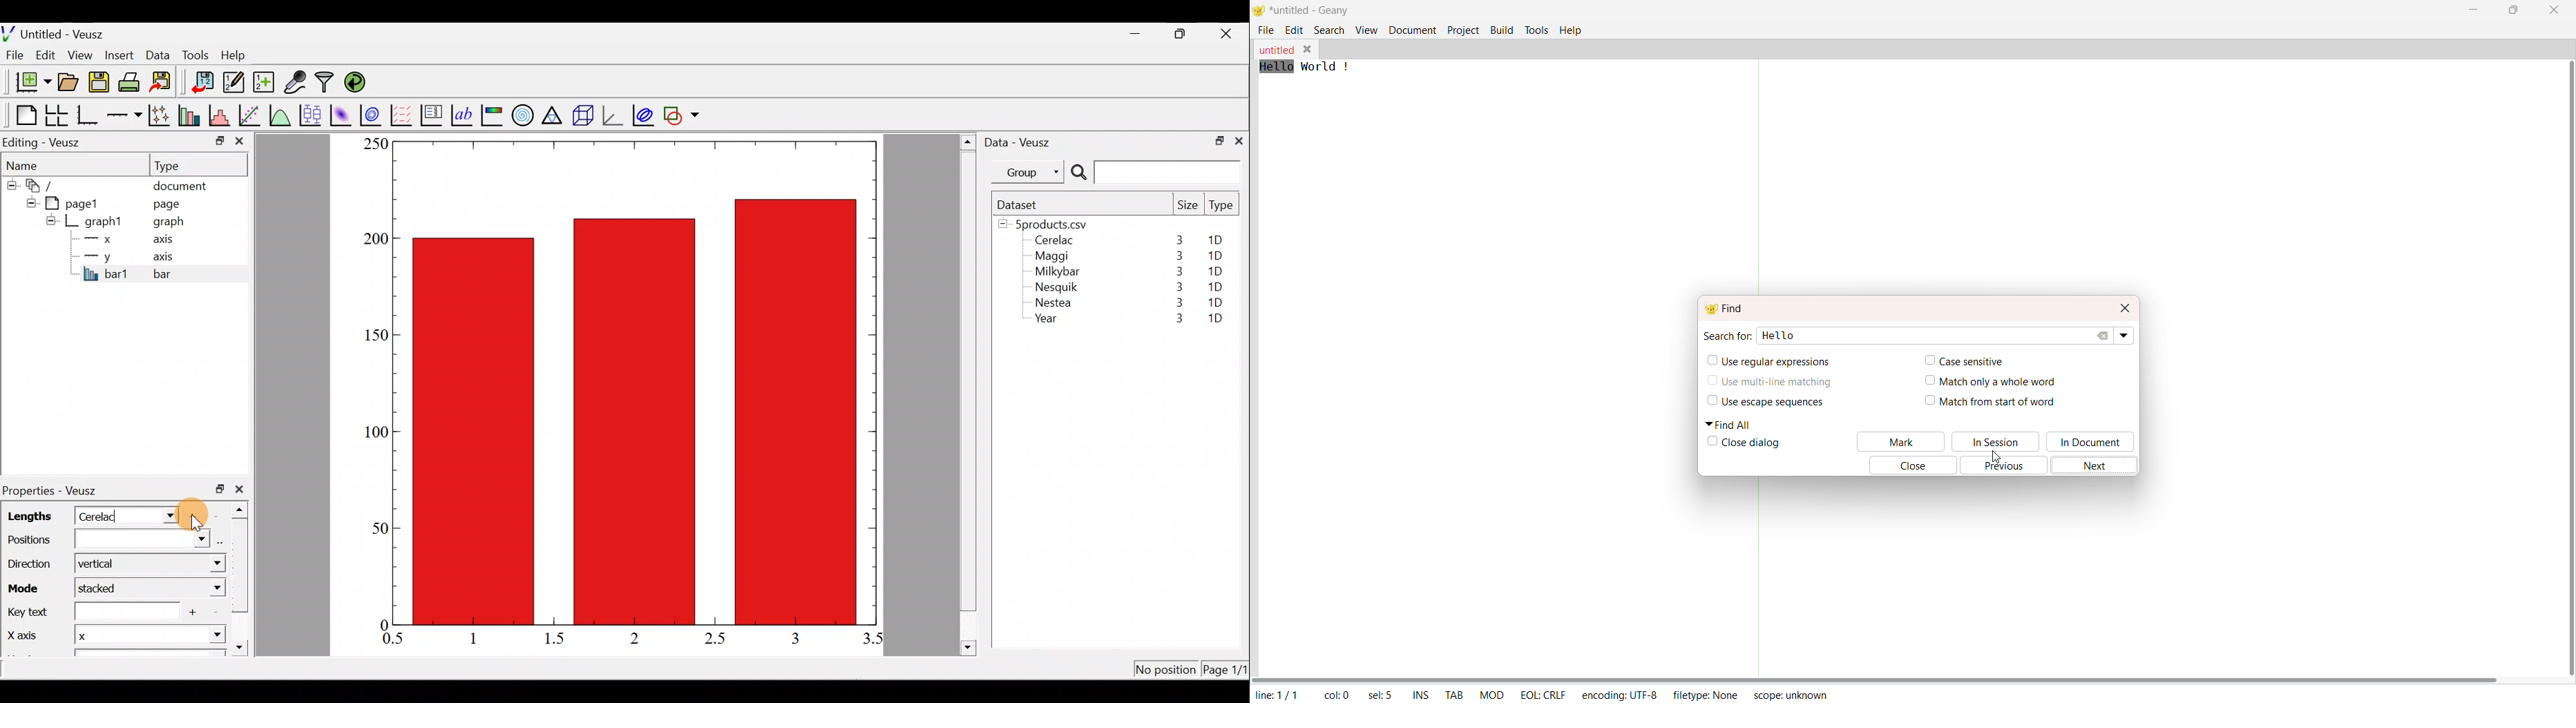 The image size is (2576, 728). Describe the element at coordinates (164, 515) in the screenshot. I see `Length dropdown` at that location.